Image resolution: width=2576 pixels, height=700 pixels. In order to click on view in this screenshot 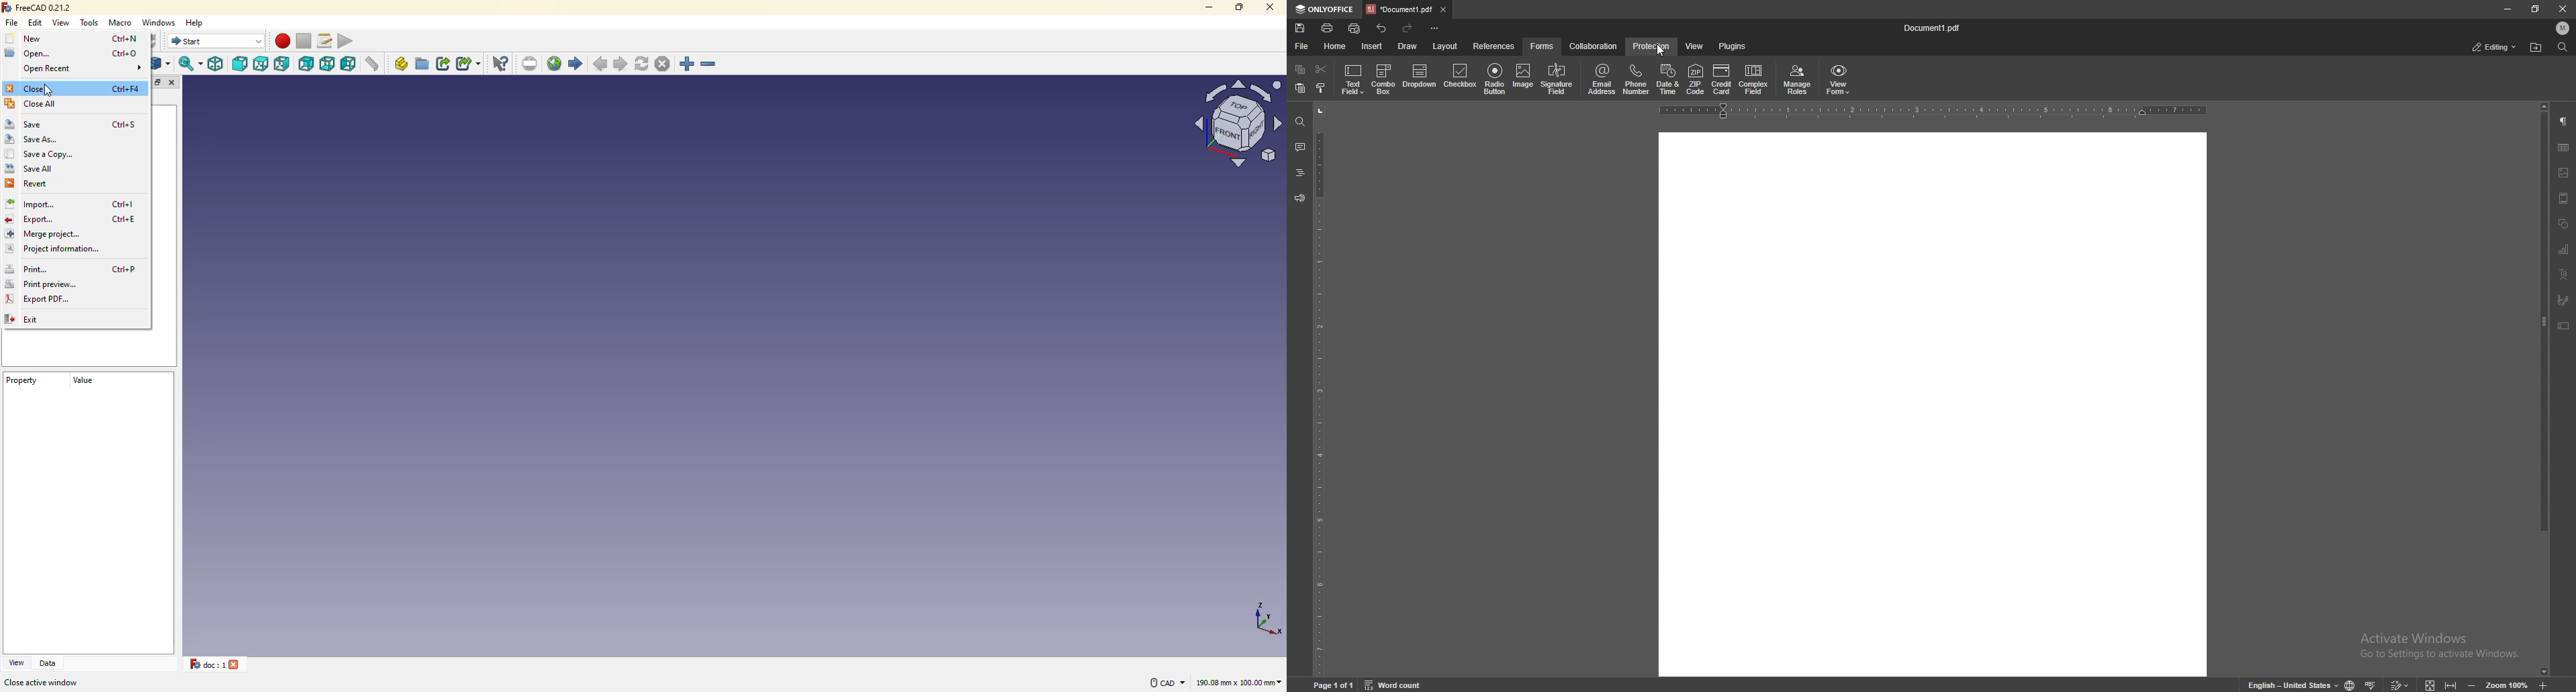, I will do `click(1692, 47)`.